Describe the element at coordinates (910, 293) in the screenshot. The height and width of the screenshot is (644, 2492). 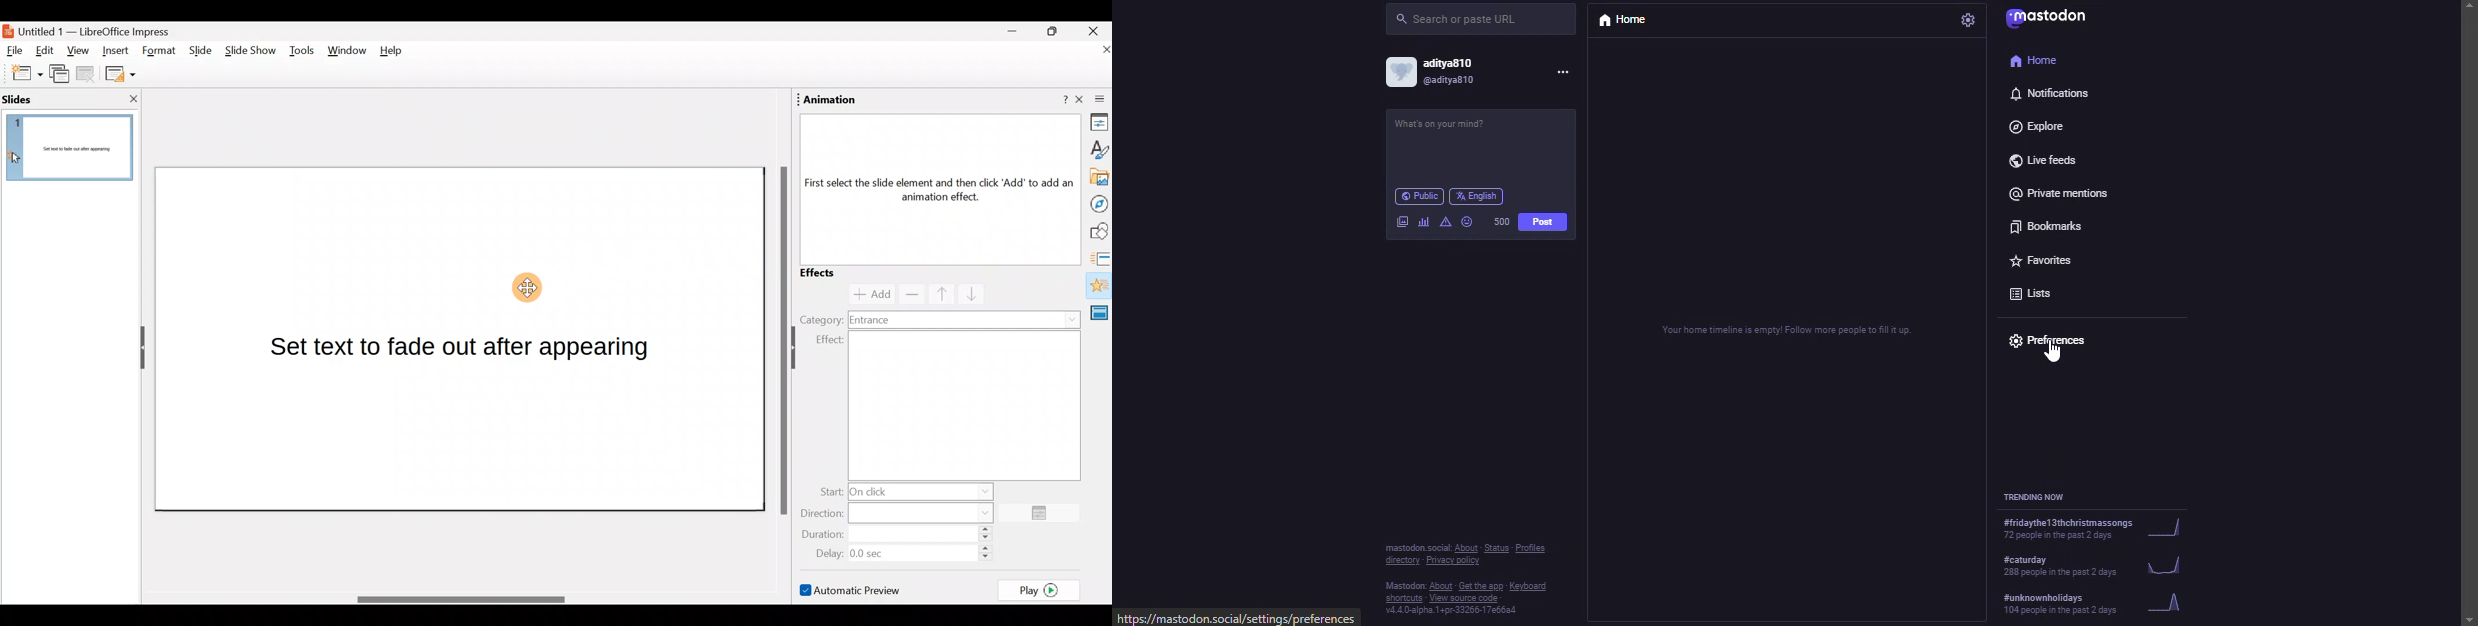
I see `Remove effect` at that location.